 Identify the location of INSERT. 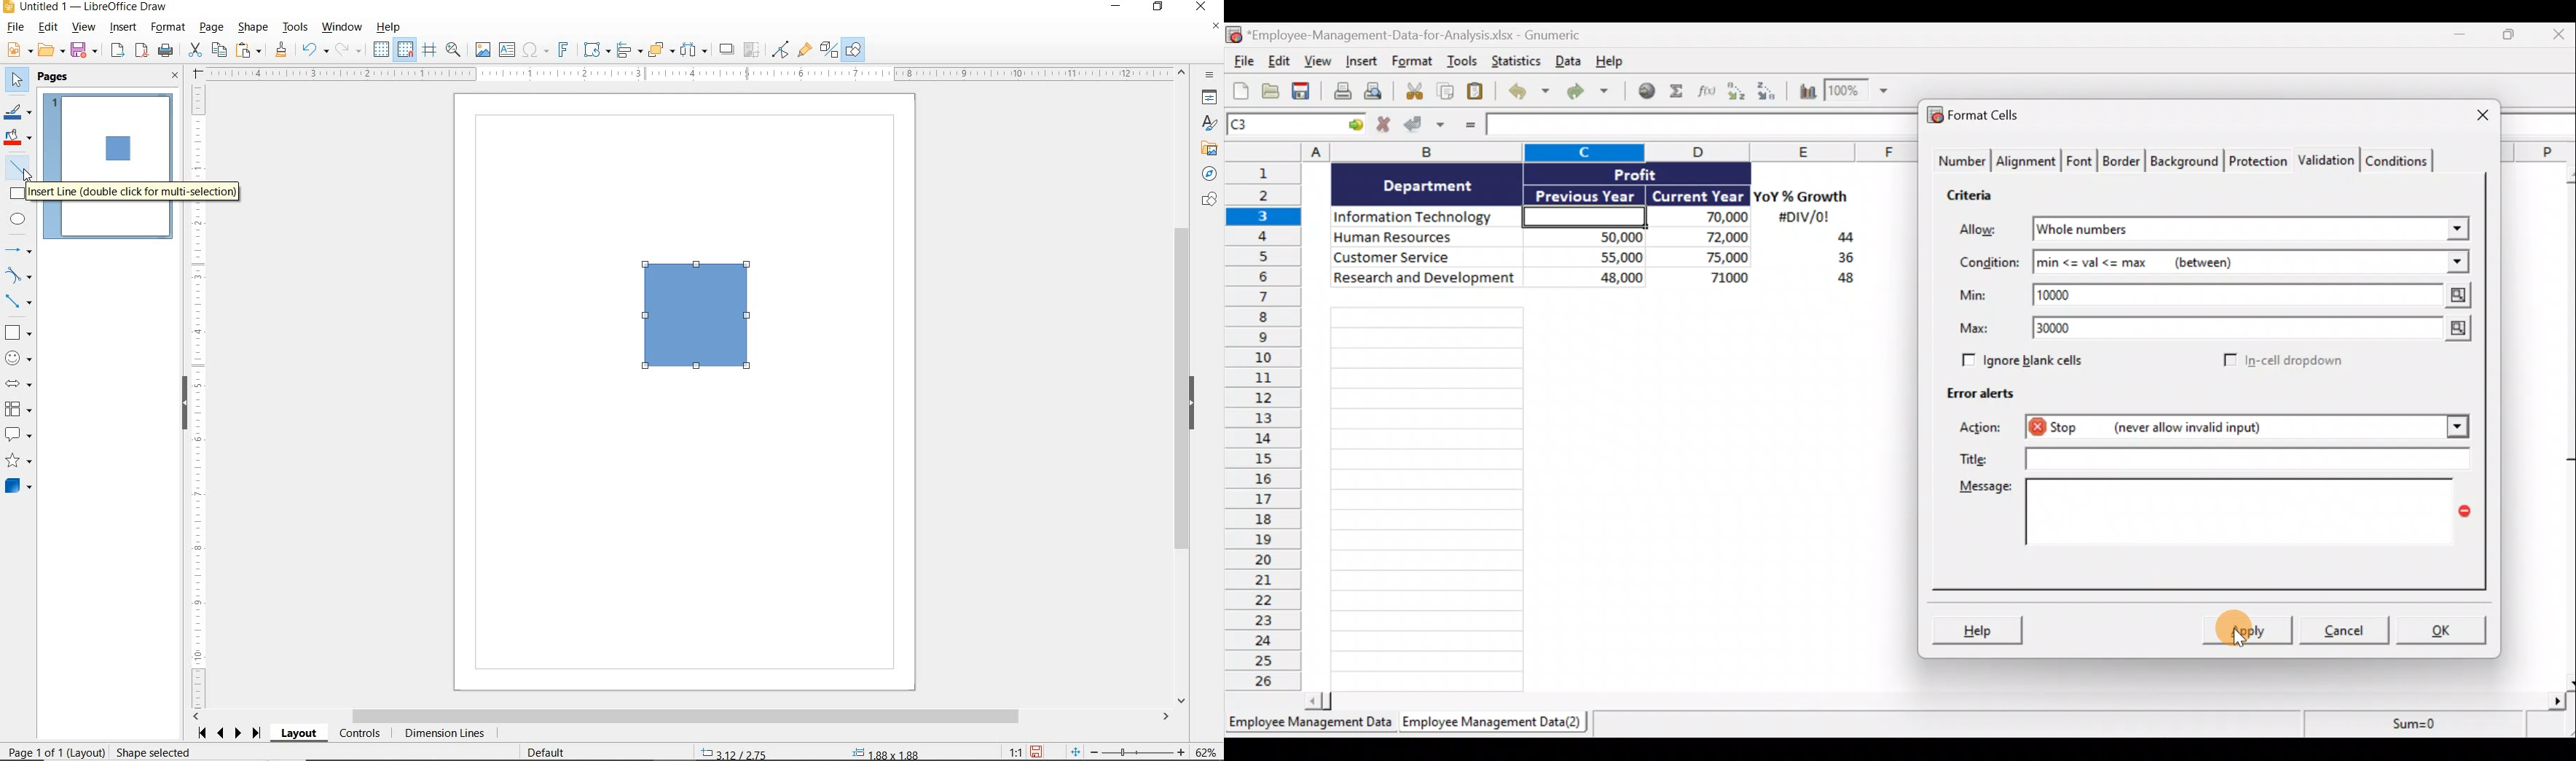
(124, 28).